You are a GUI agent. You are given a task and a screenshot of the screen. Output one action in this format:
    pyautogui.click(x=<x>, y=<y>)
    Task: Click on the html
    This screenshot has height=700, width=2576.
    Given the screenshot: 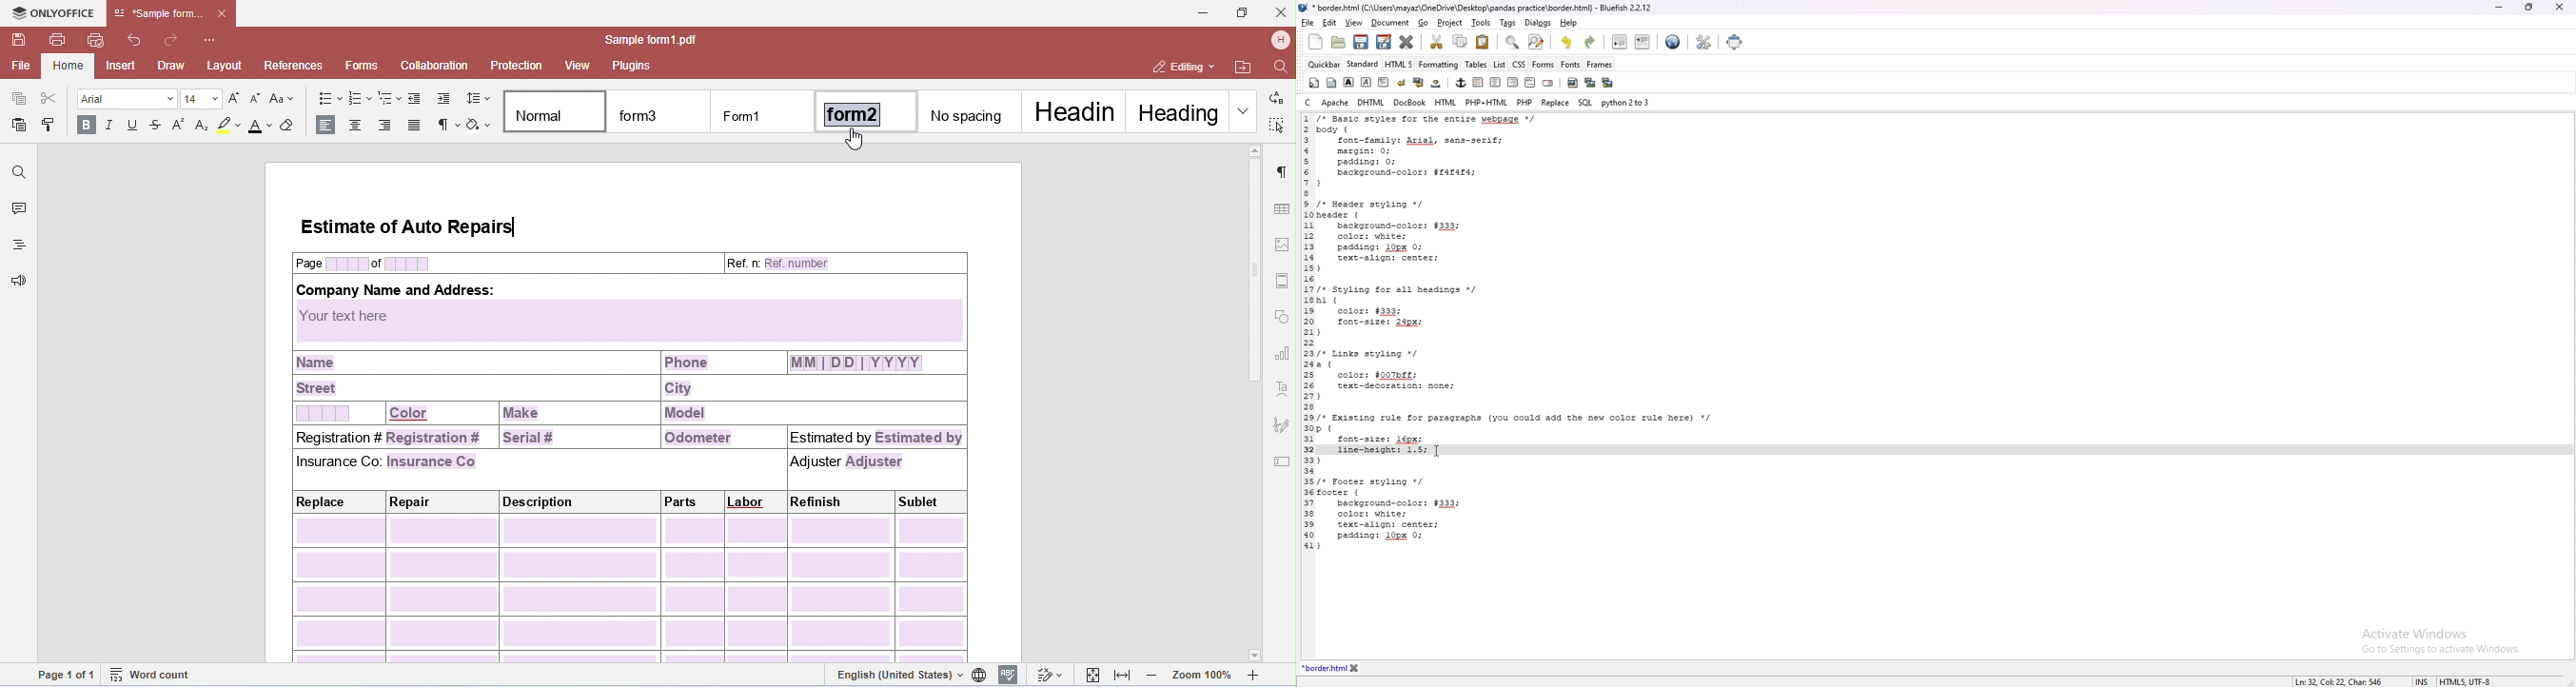 What is the action you would take?
    pyautogui.click(x=1446, y=102)
    